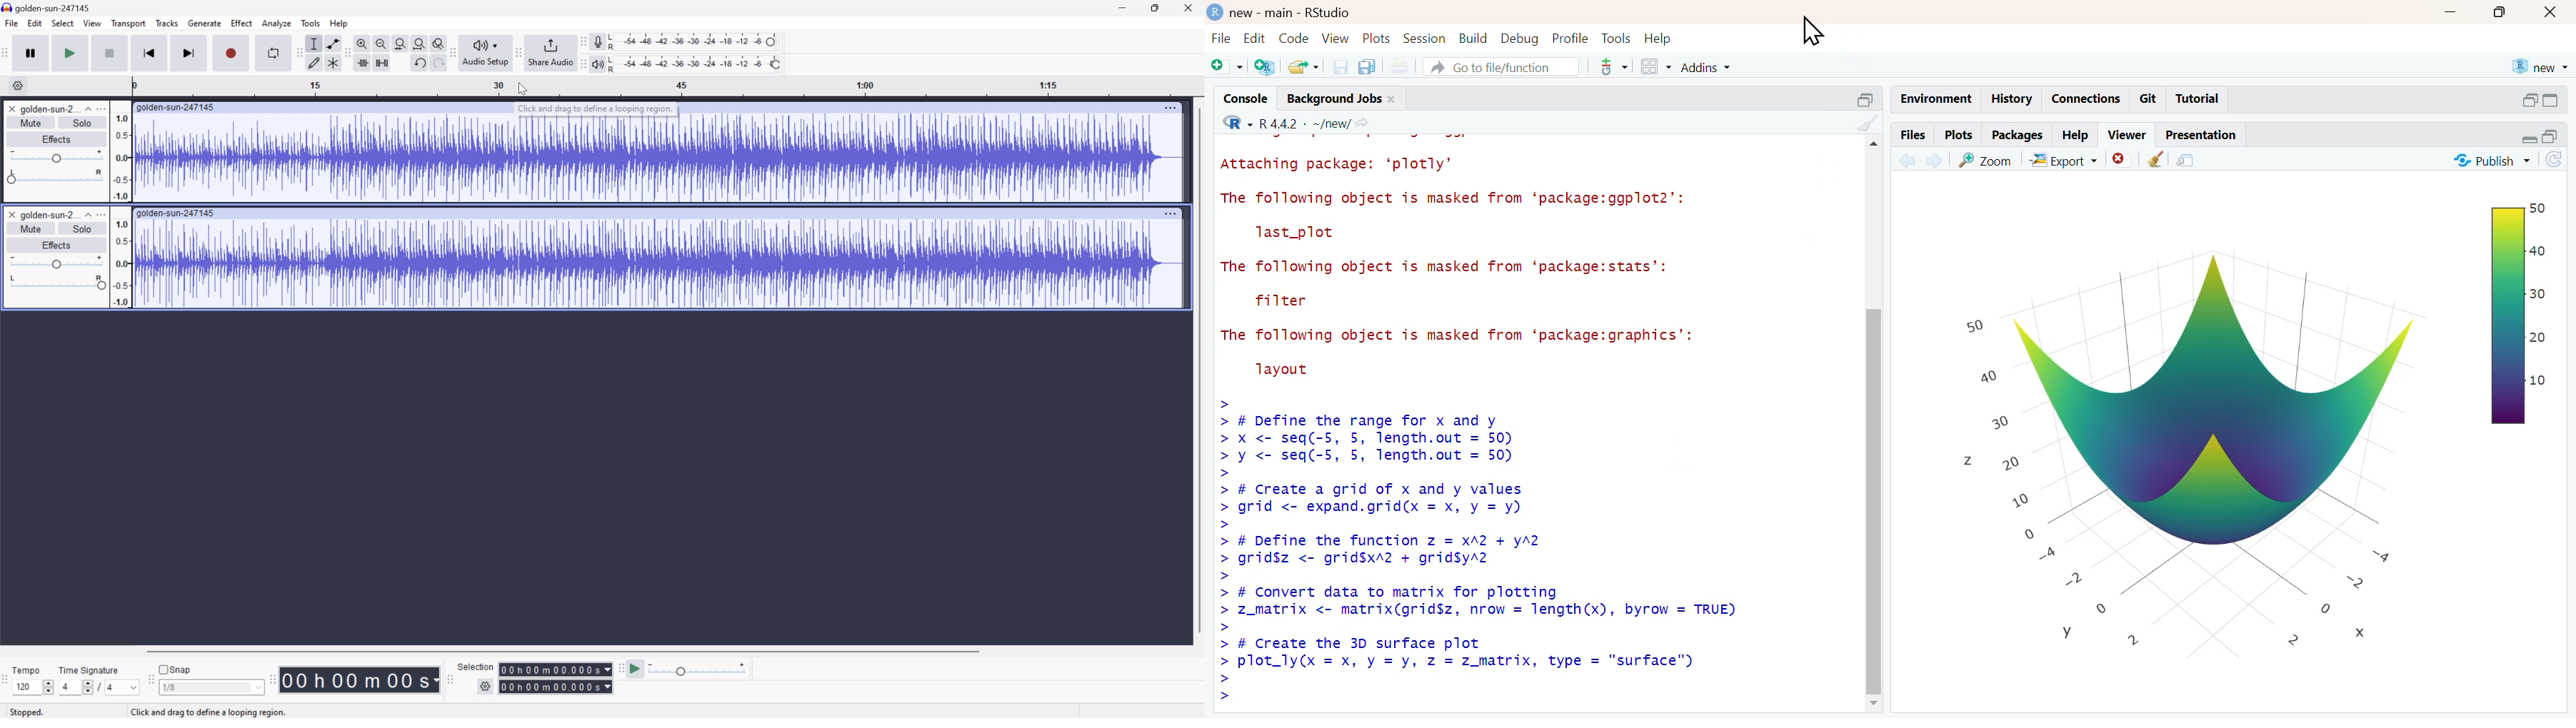  Describe the element at coordinates (83, 123) in the screenshot. I see `Solo` at that location.